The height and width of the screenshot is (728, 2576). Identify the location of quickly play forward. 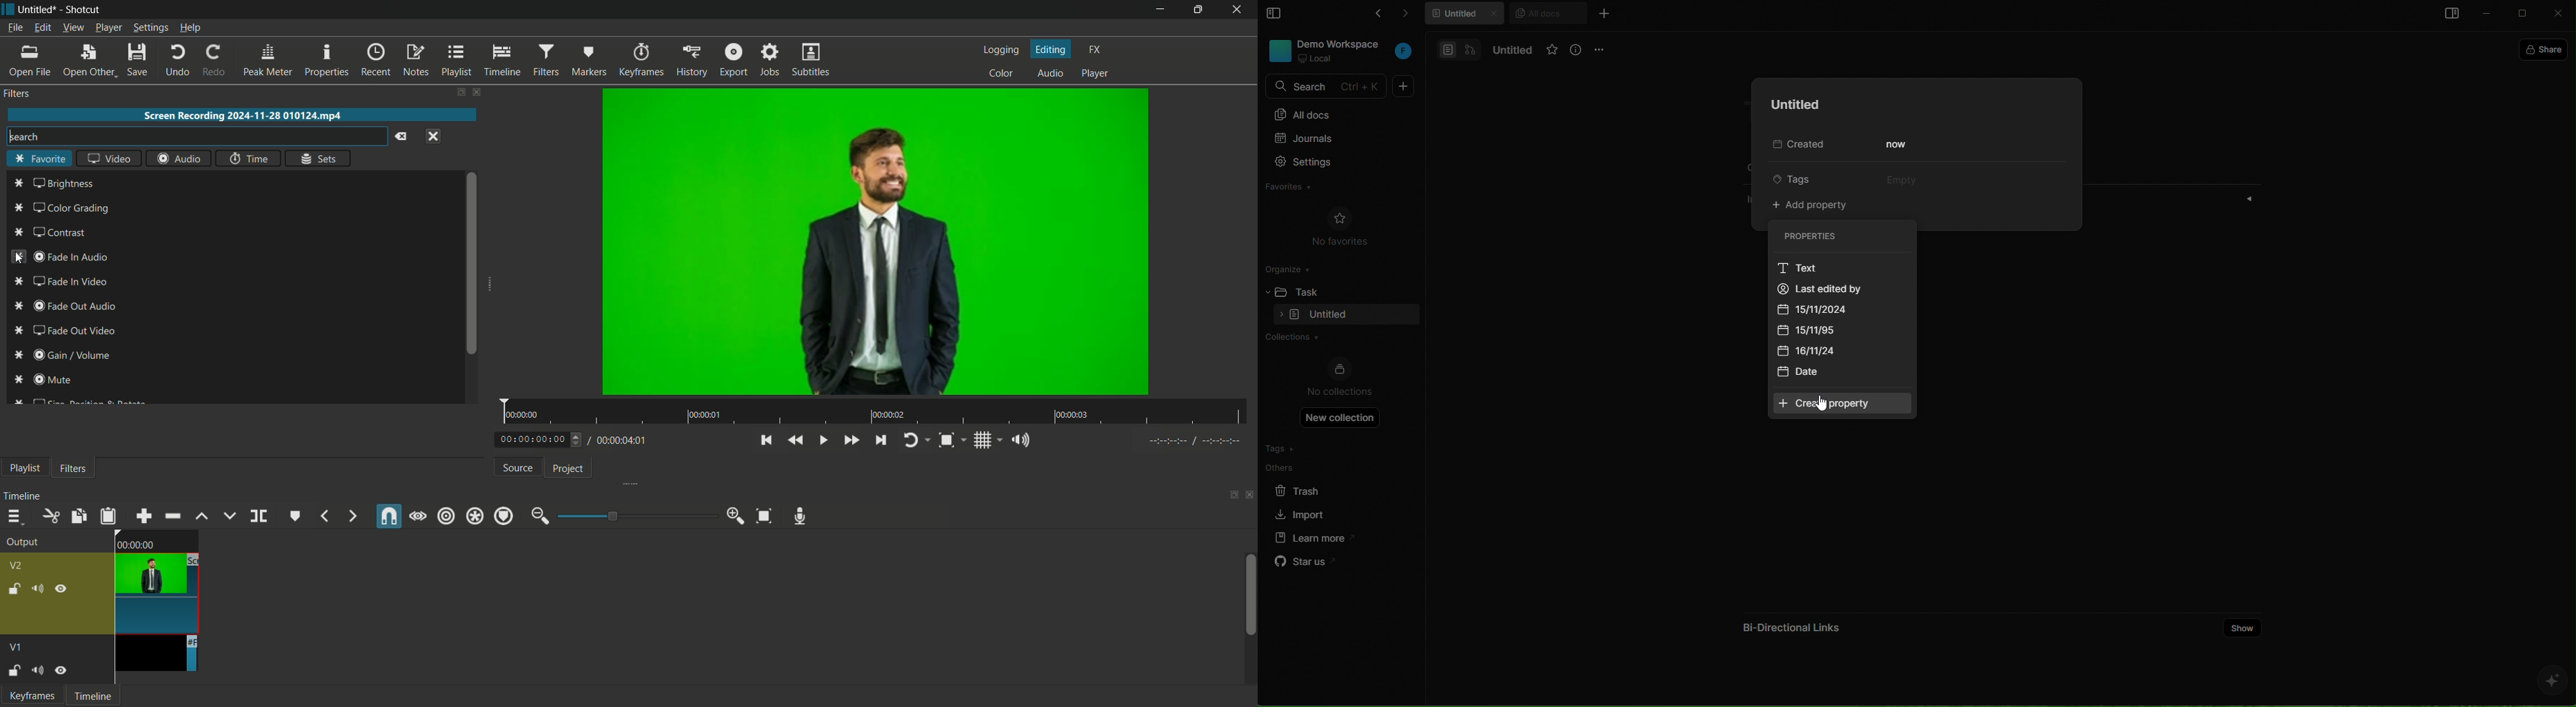
(851, 441).